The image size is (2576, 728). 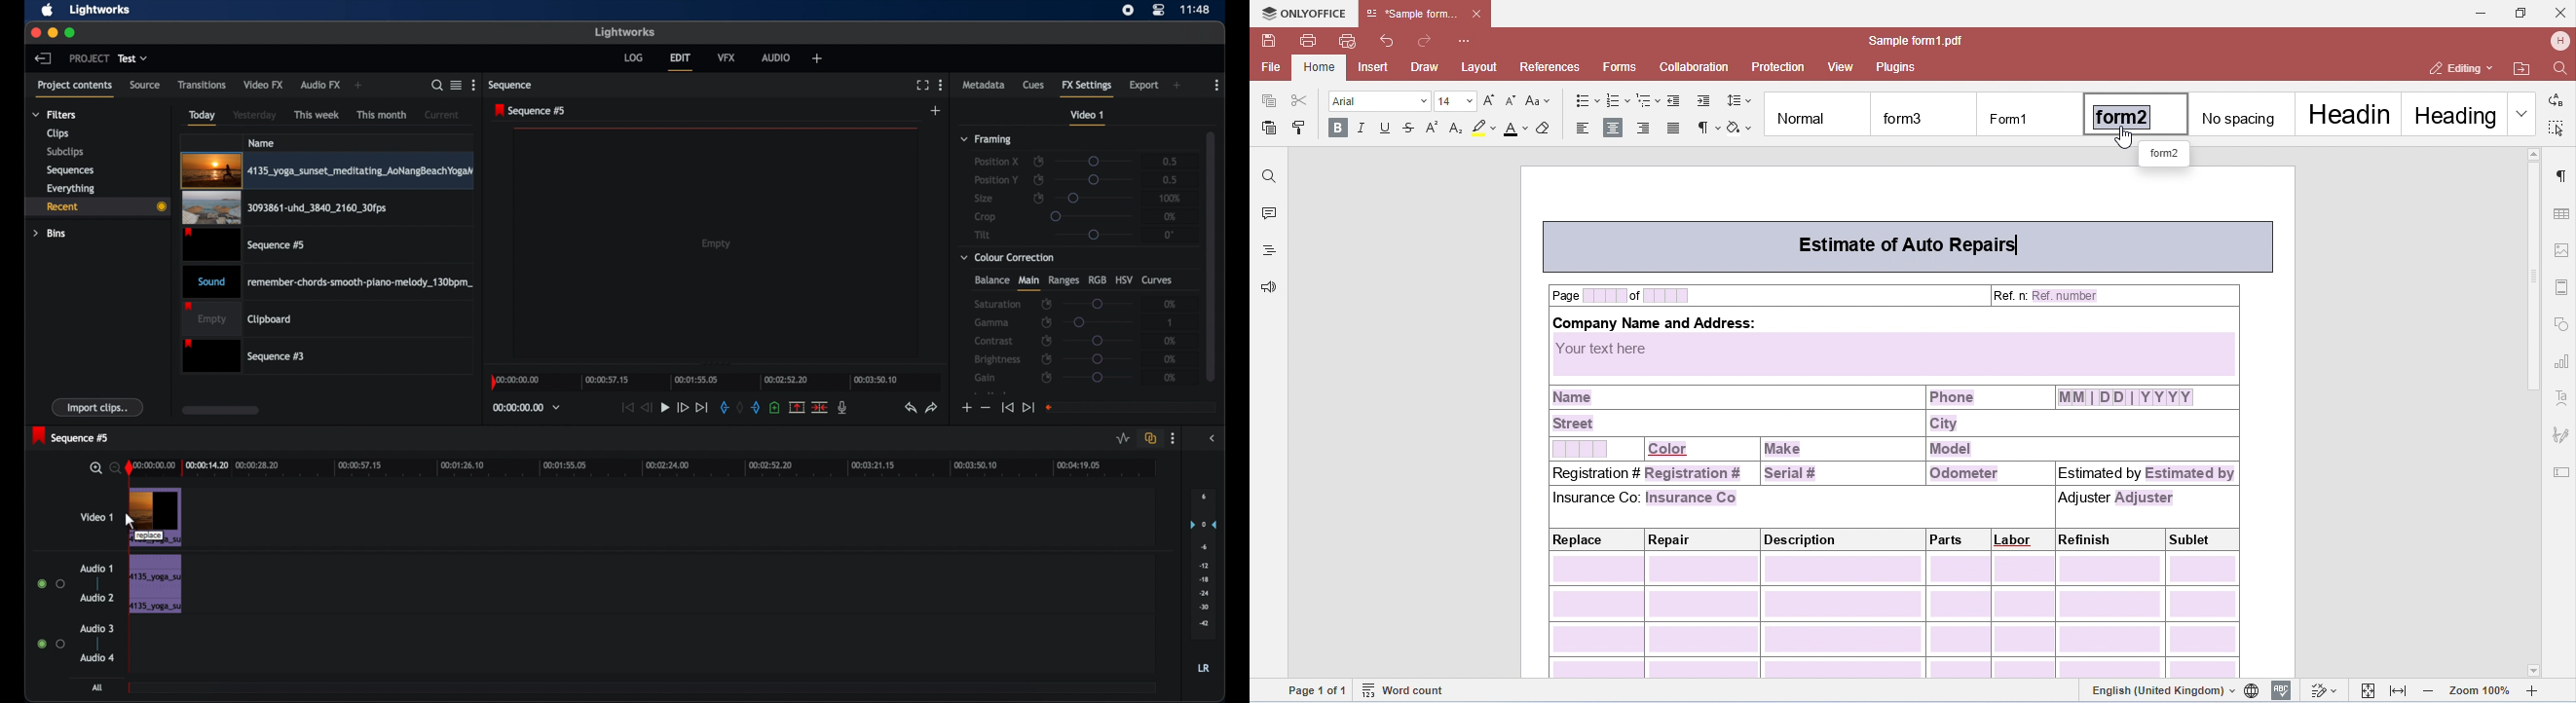 I want to click on metadata, so click(x=984, y=85).